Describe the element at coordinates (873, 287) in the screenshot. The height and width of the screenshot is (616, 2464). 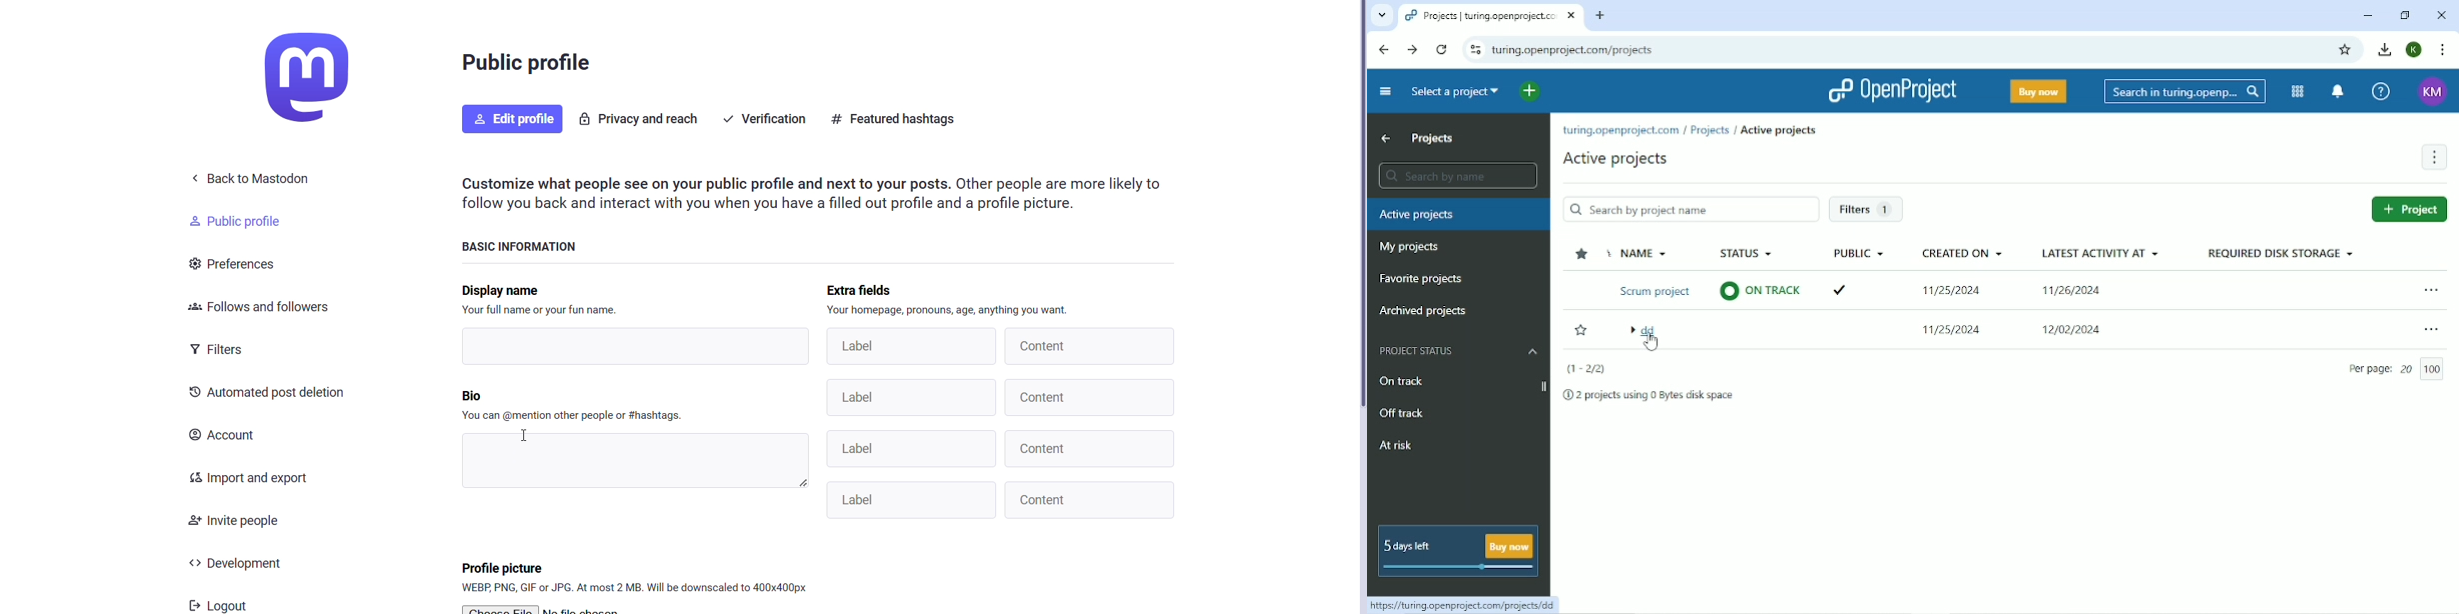
I see `Extra fields` at that location.